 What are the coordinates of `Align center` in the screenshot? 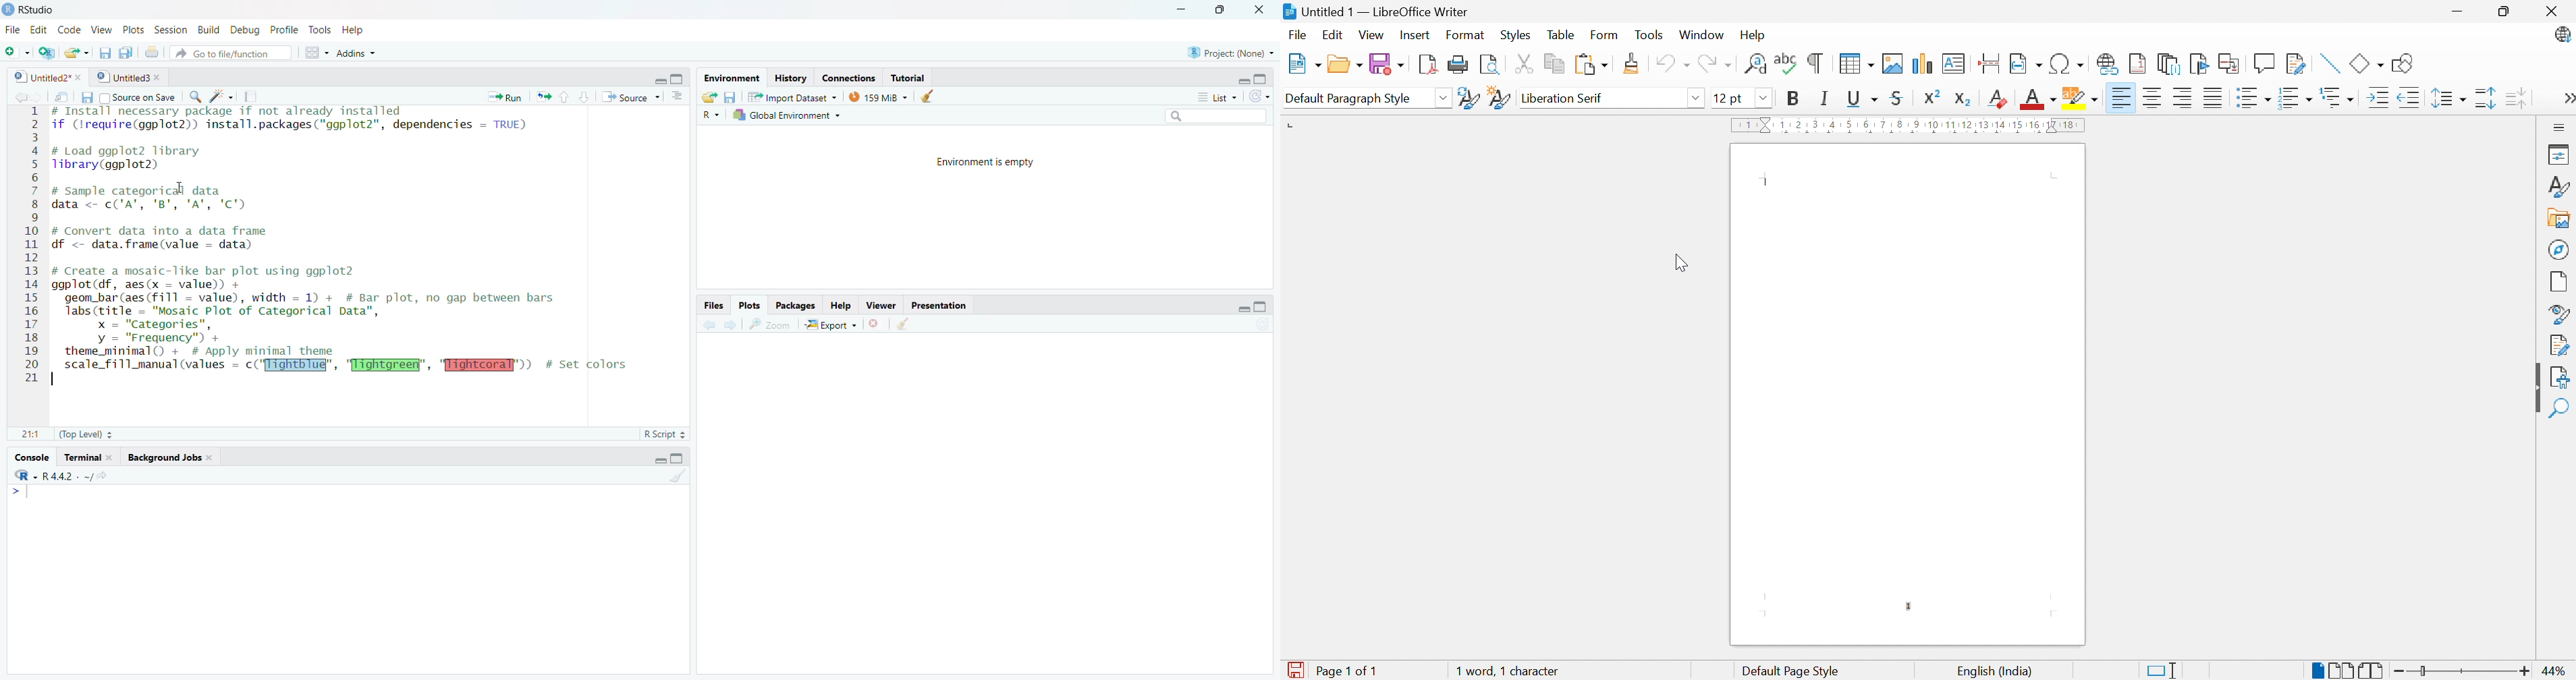 It's located at (2153, 98).